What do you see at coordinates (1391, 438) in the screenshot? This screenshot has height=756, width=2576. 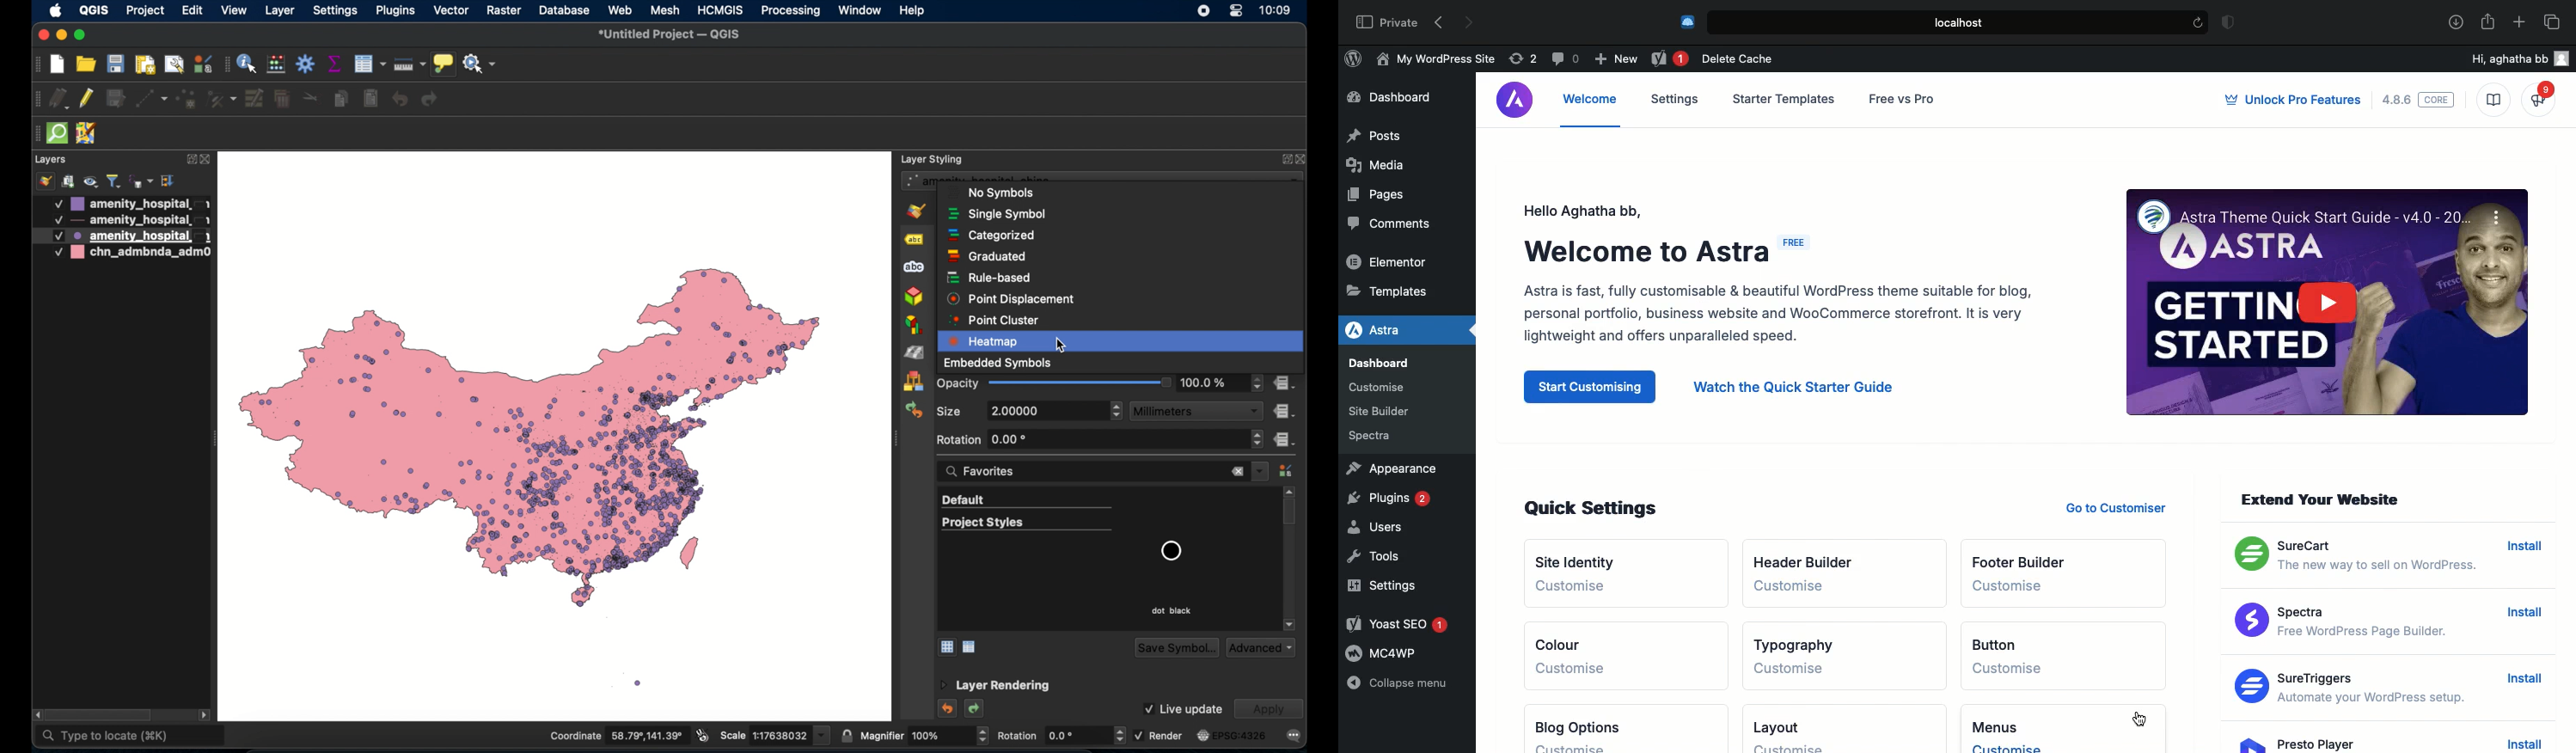 I see `Spectra` at bounding box center [1391, 438].